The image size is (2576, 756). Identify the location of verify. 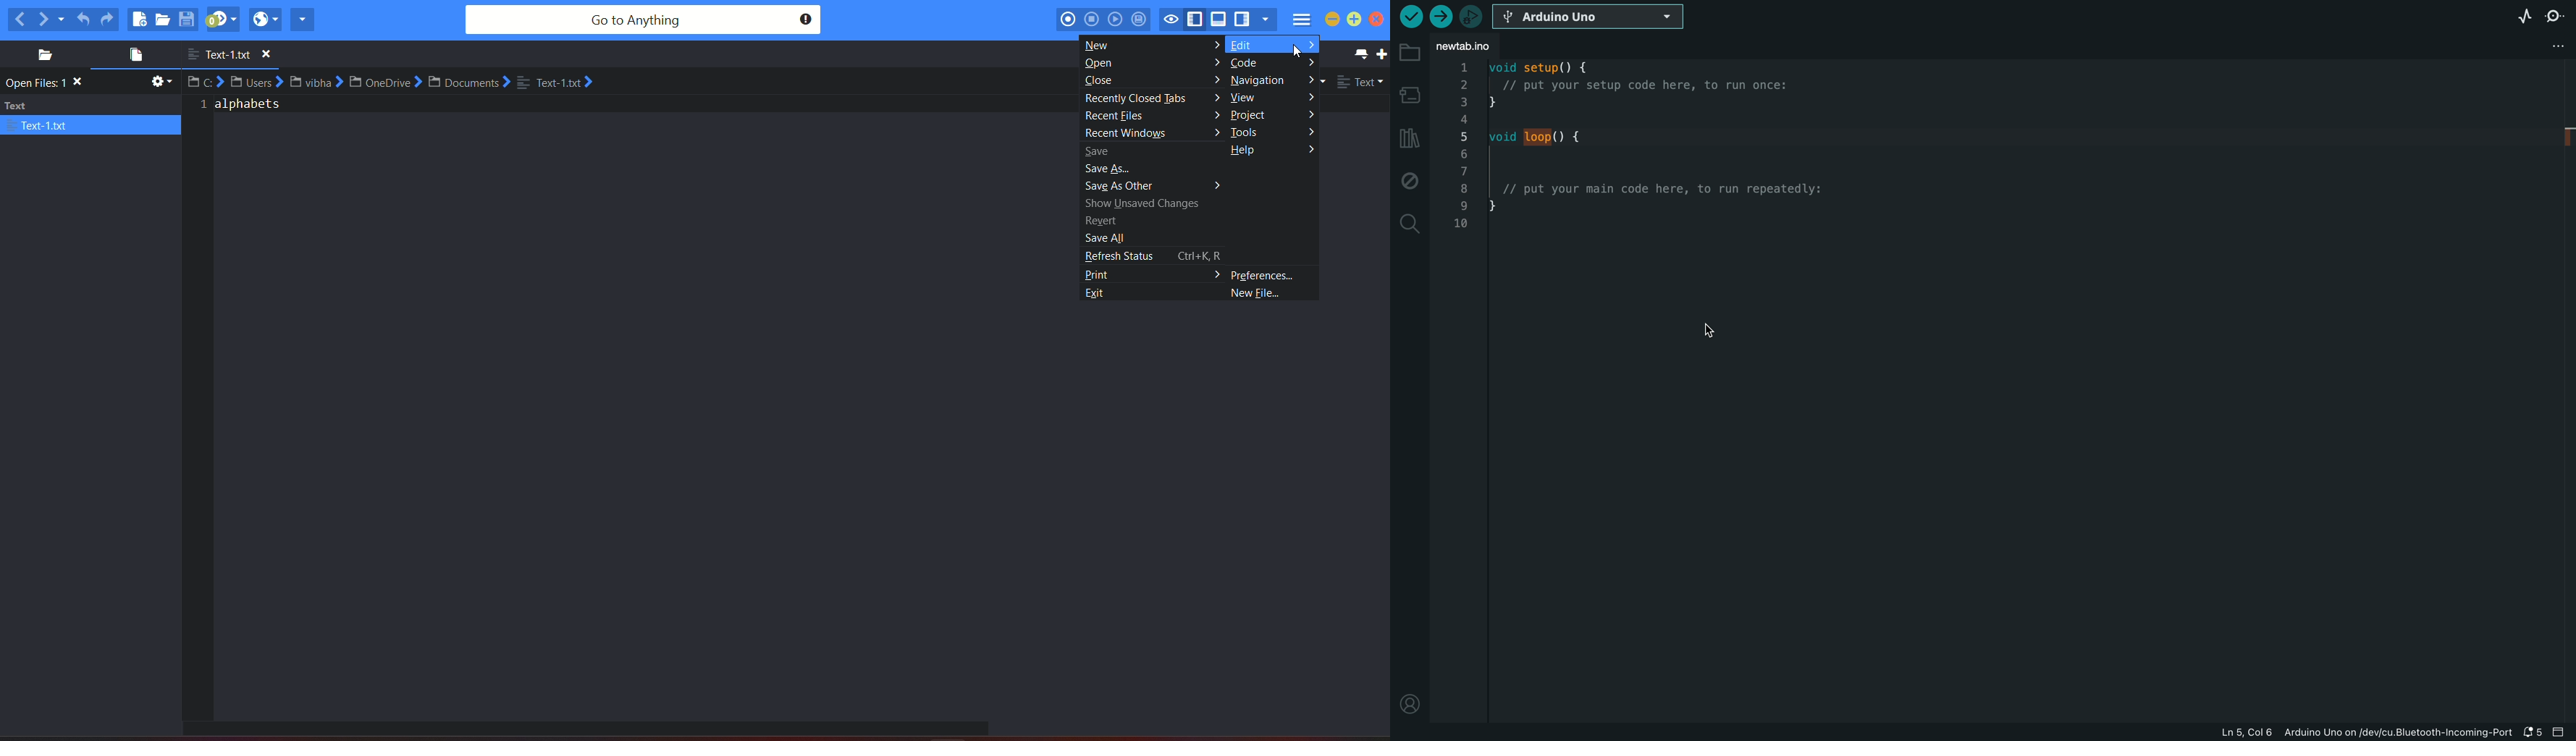
(1410, 16).